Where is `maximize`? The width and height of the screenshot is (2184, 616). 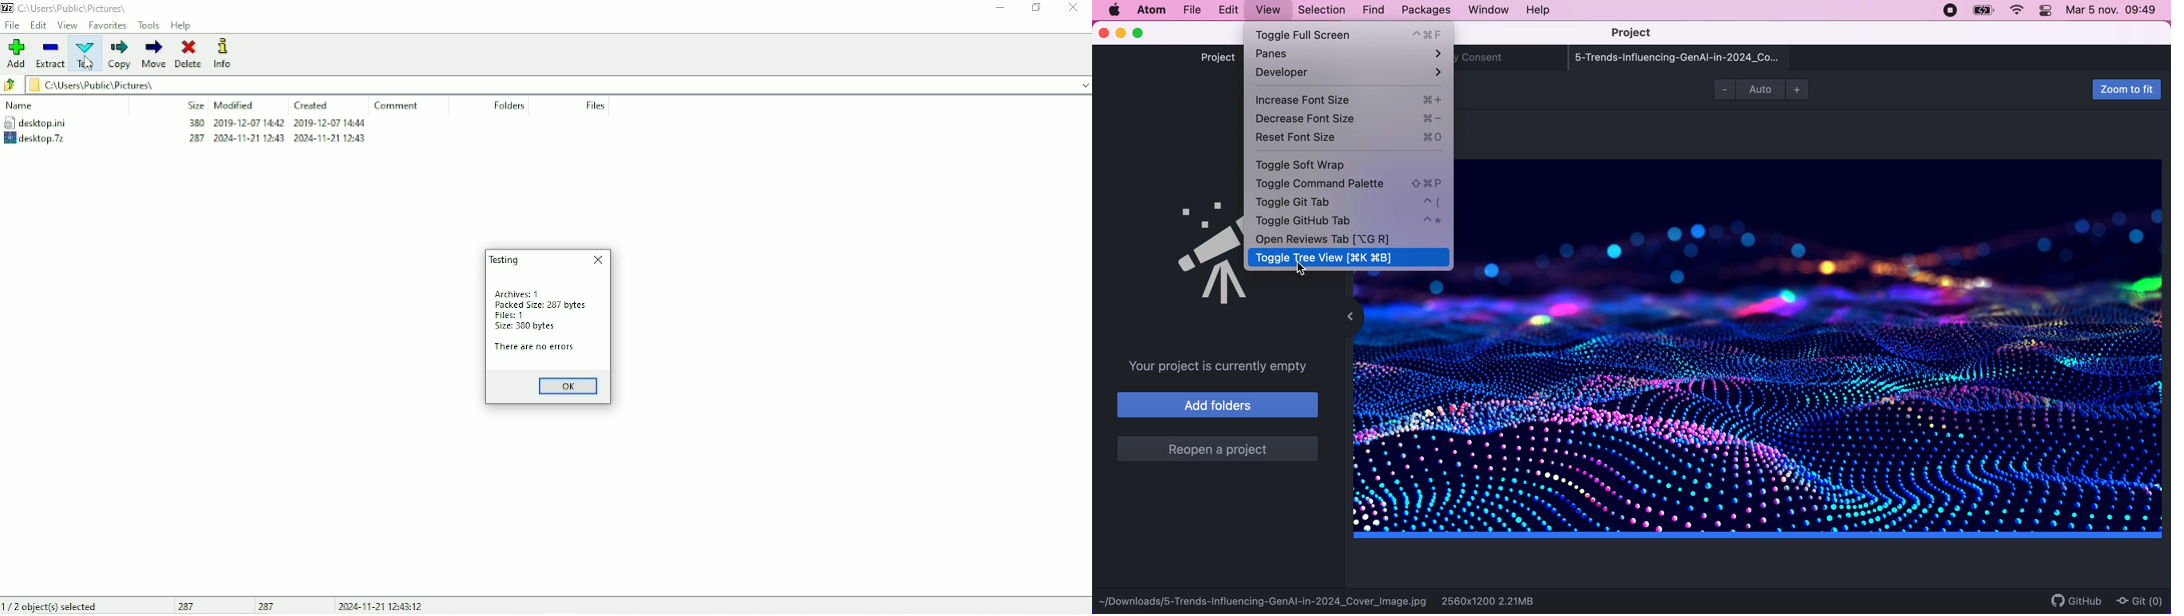
maximize is located at coordinates (1145, 32).